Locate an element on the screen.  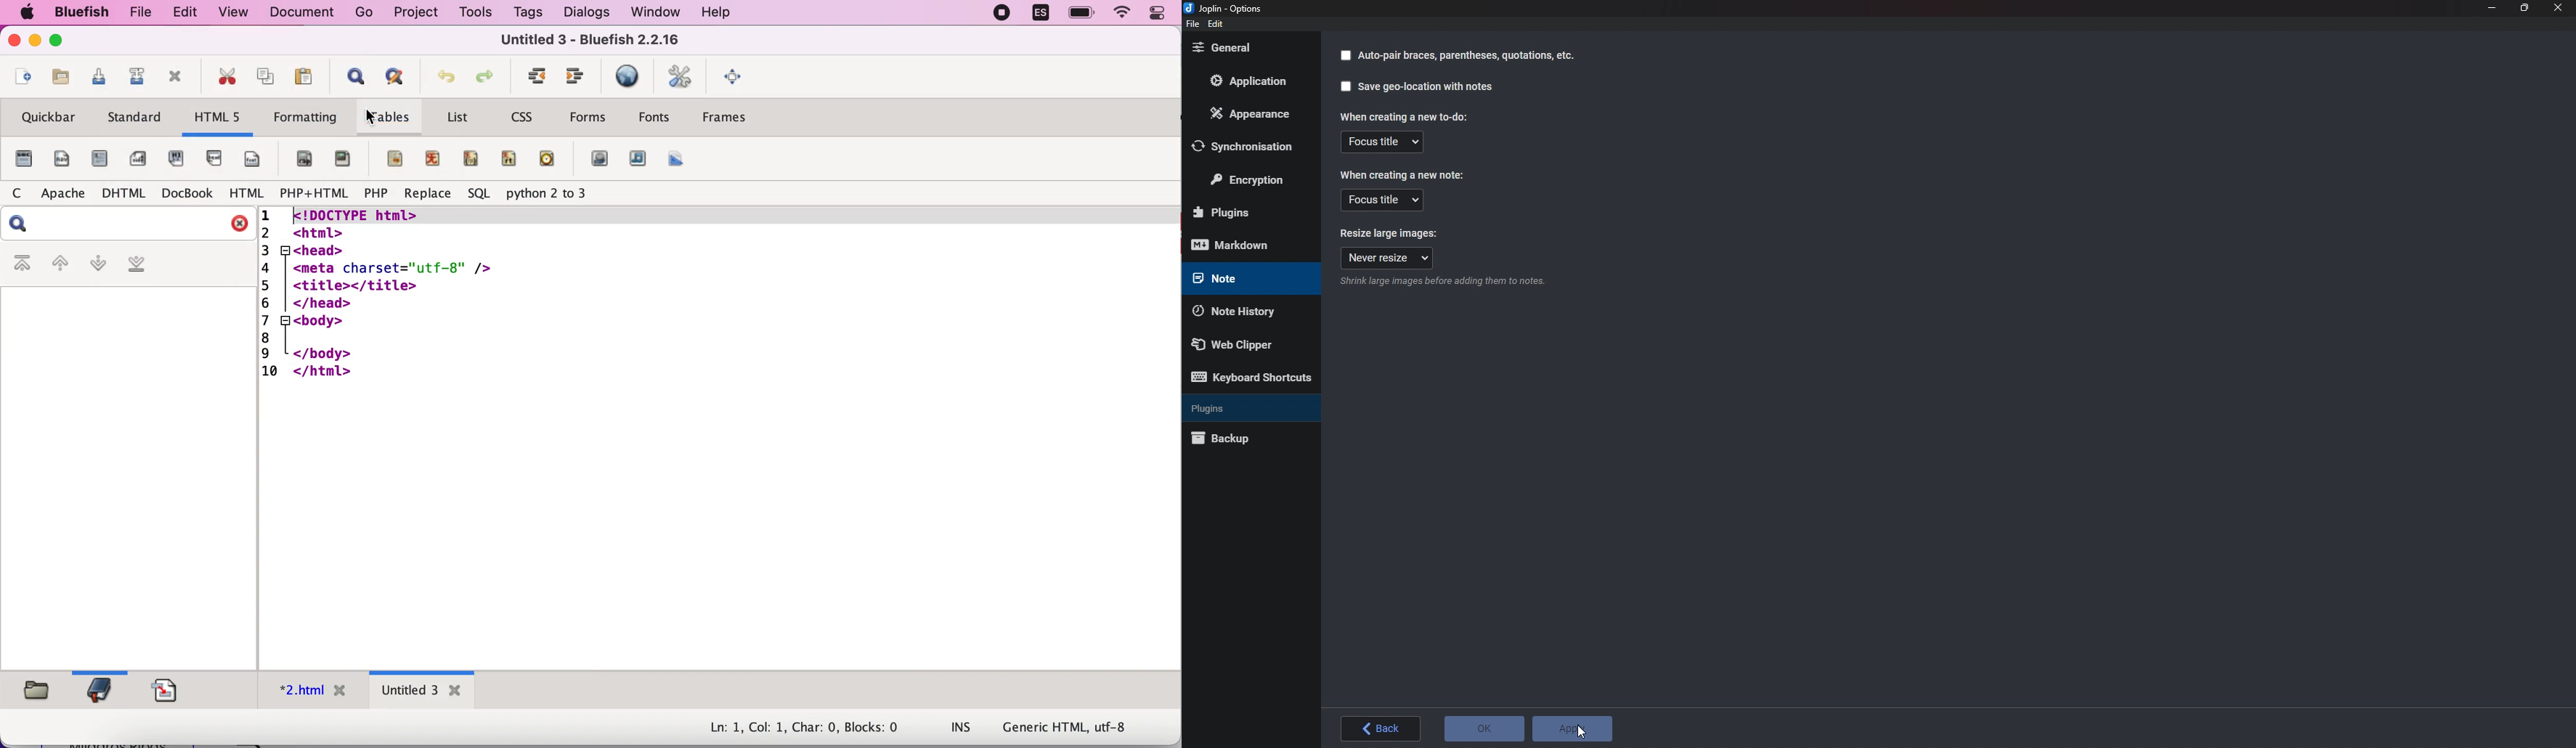
o K is located at coordinates (1482, 730).